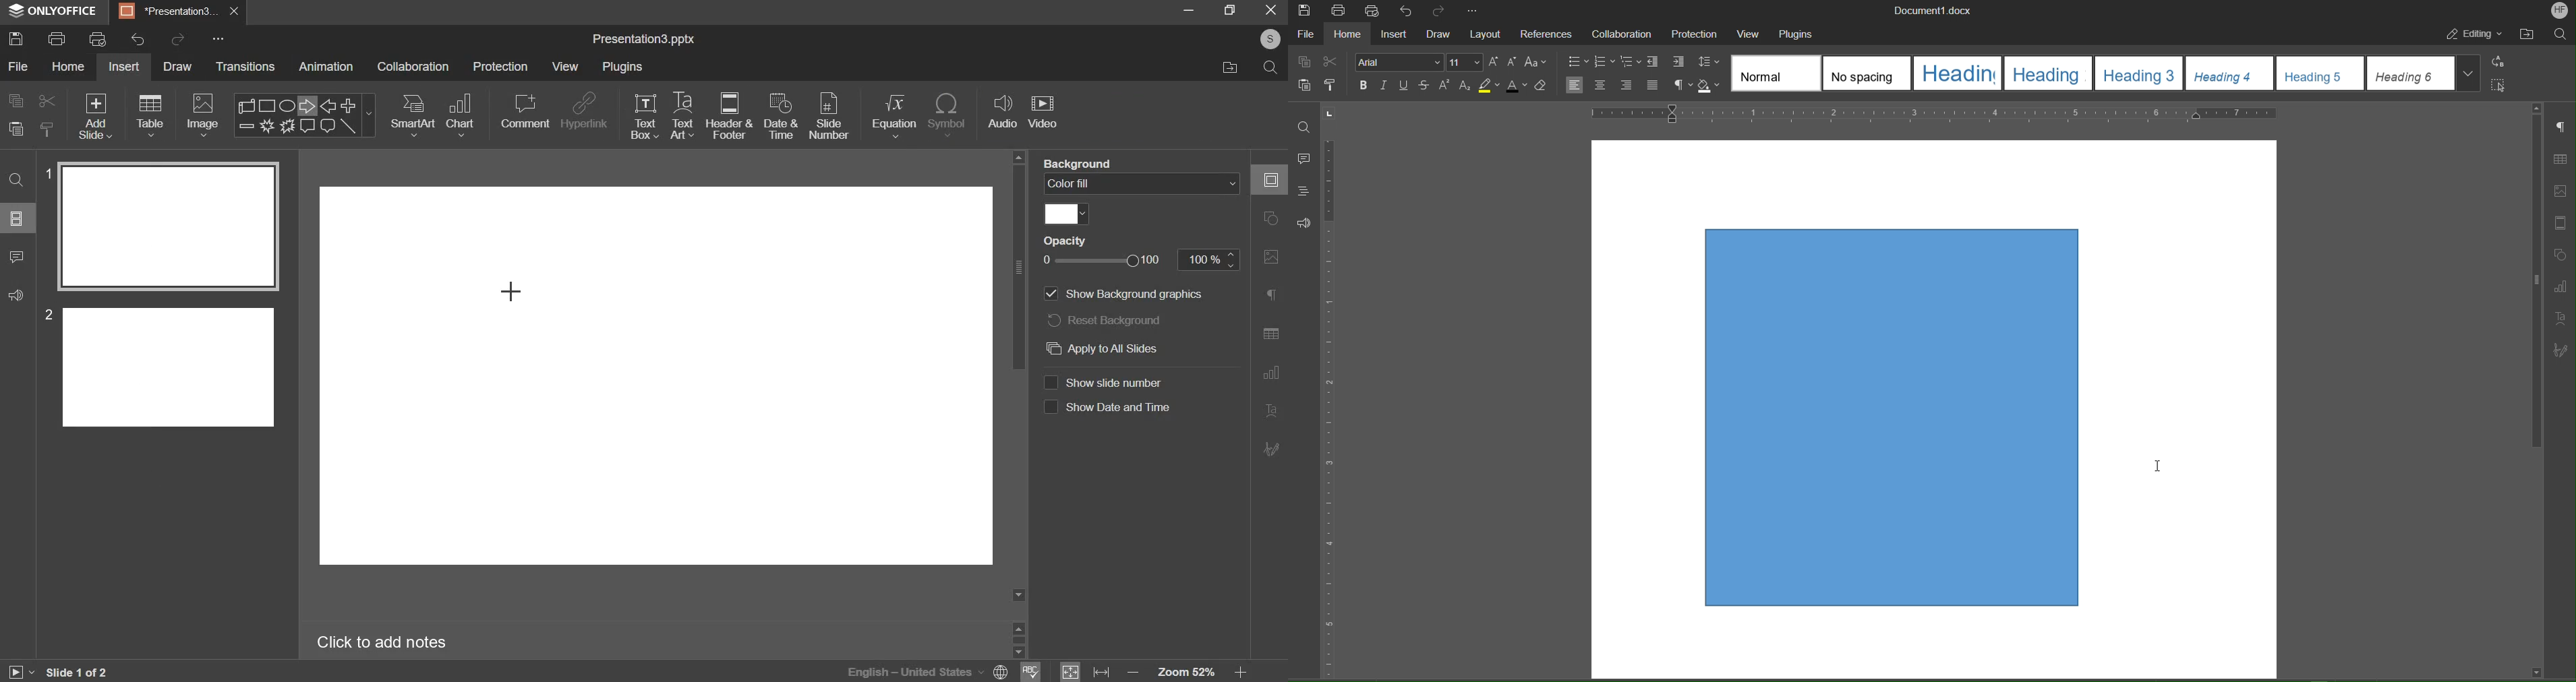  I want to click on Redo, so click(1439, 10).